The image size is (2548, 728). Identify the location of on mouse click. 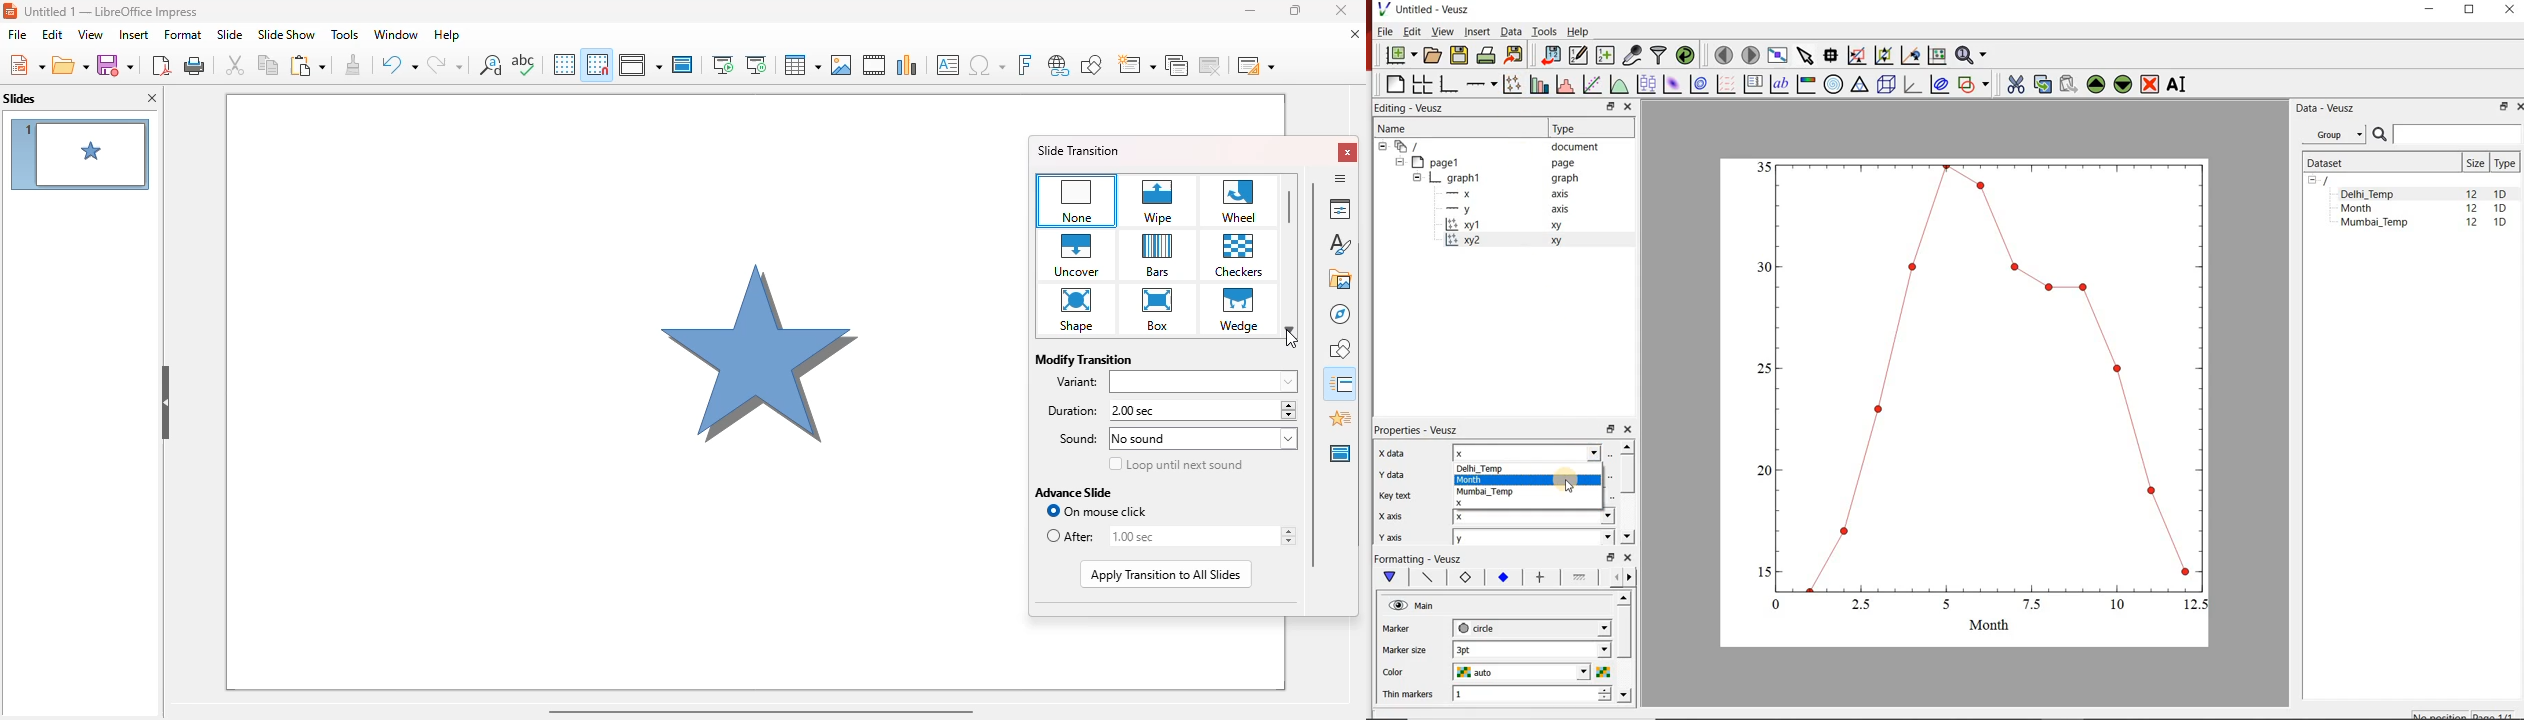
(1094, 511).